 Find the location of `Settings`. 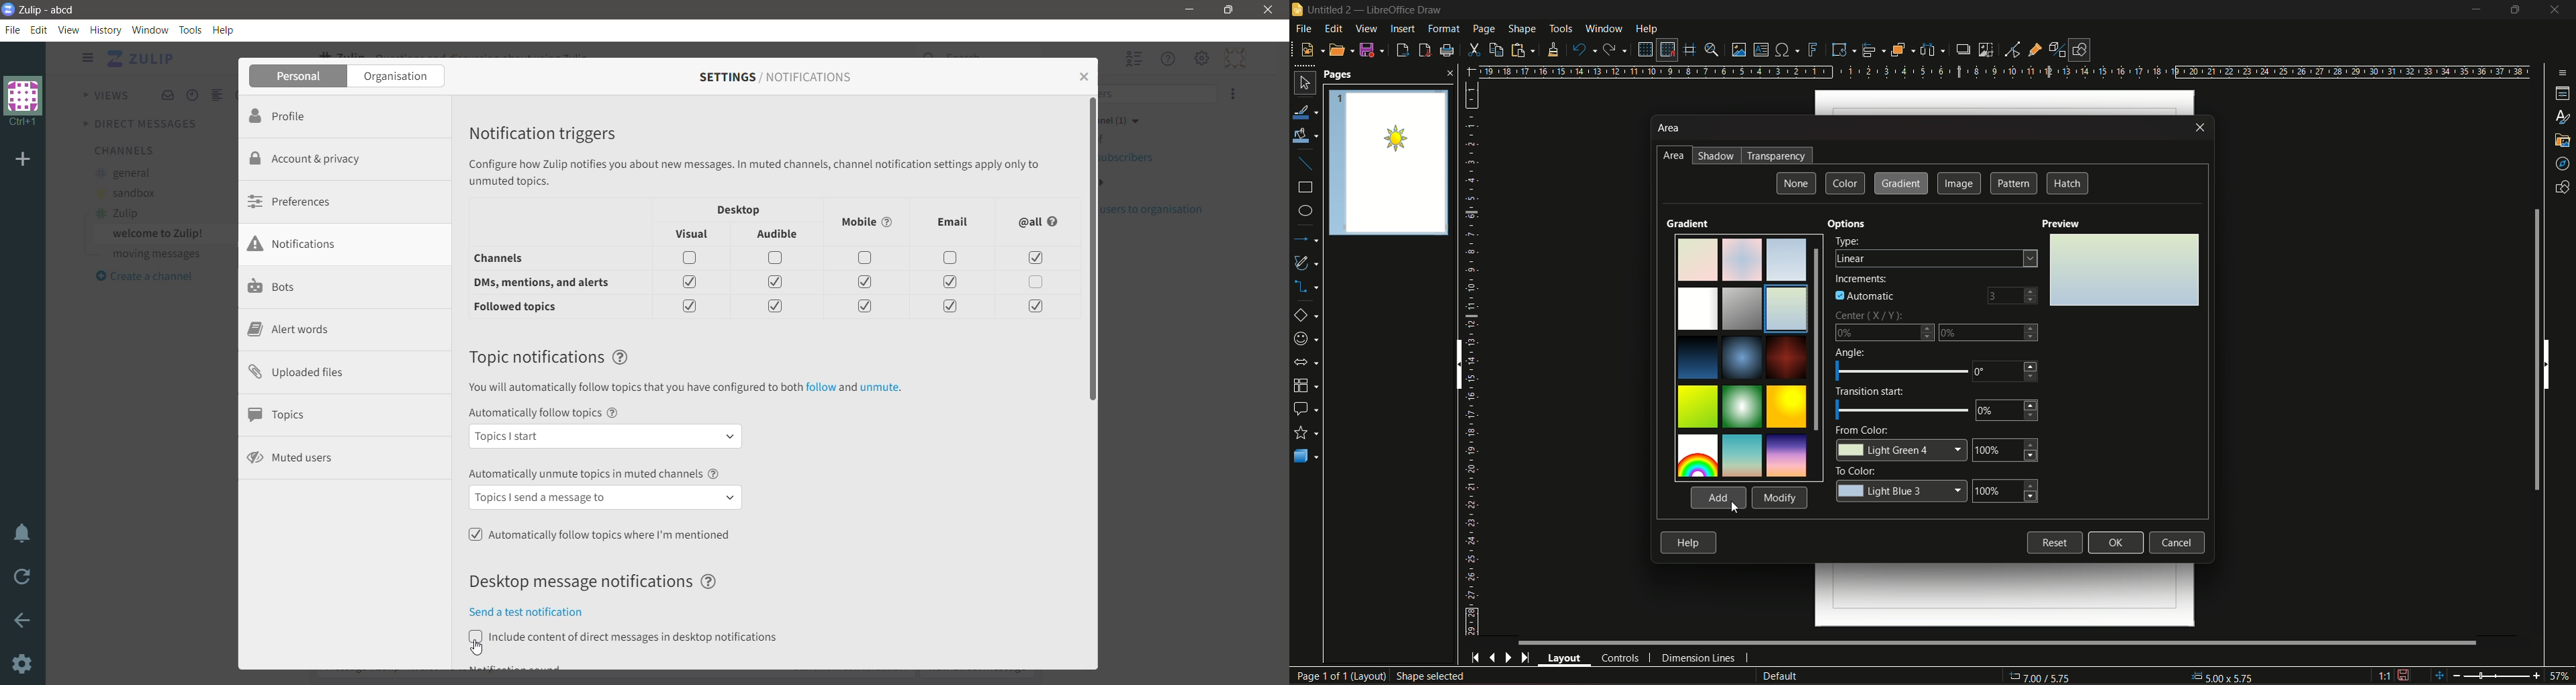

Settings is located at coordinates (24, 665).